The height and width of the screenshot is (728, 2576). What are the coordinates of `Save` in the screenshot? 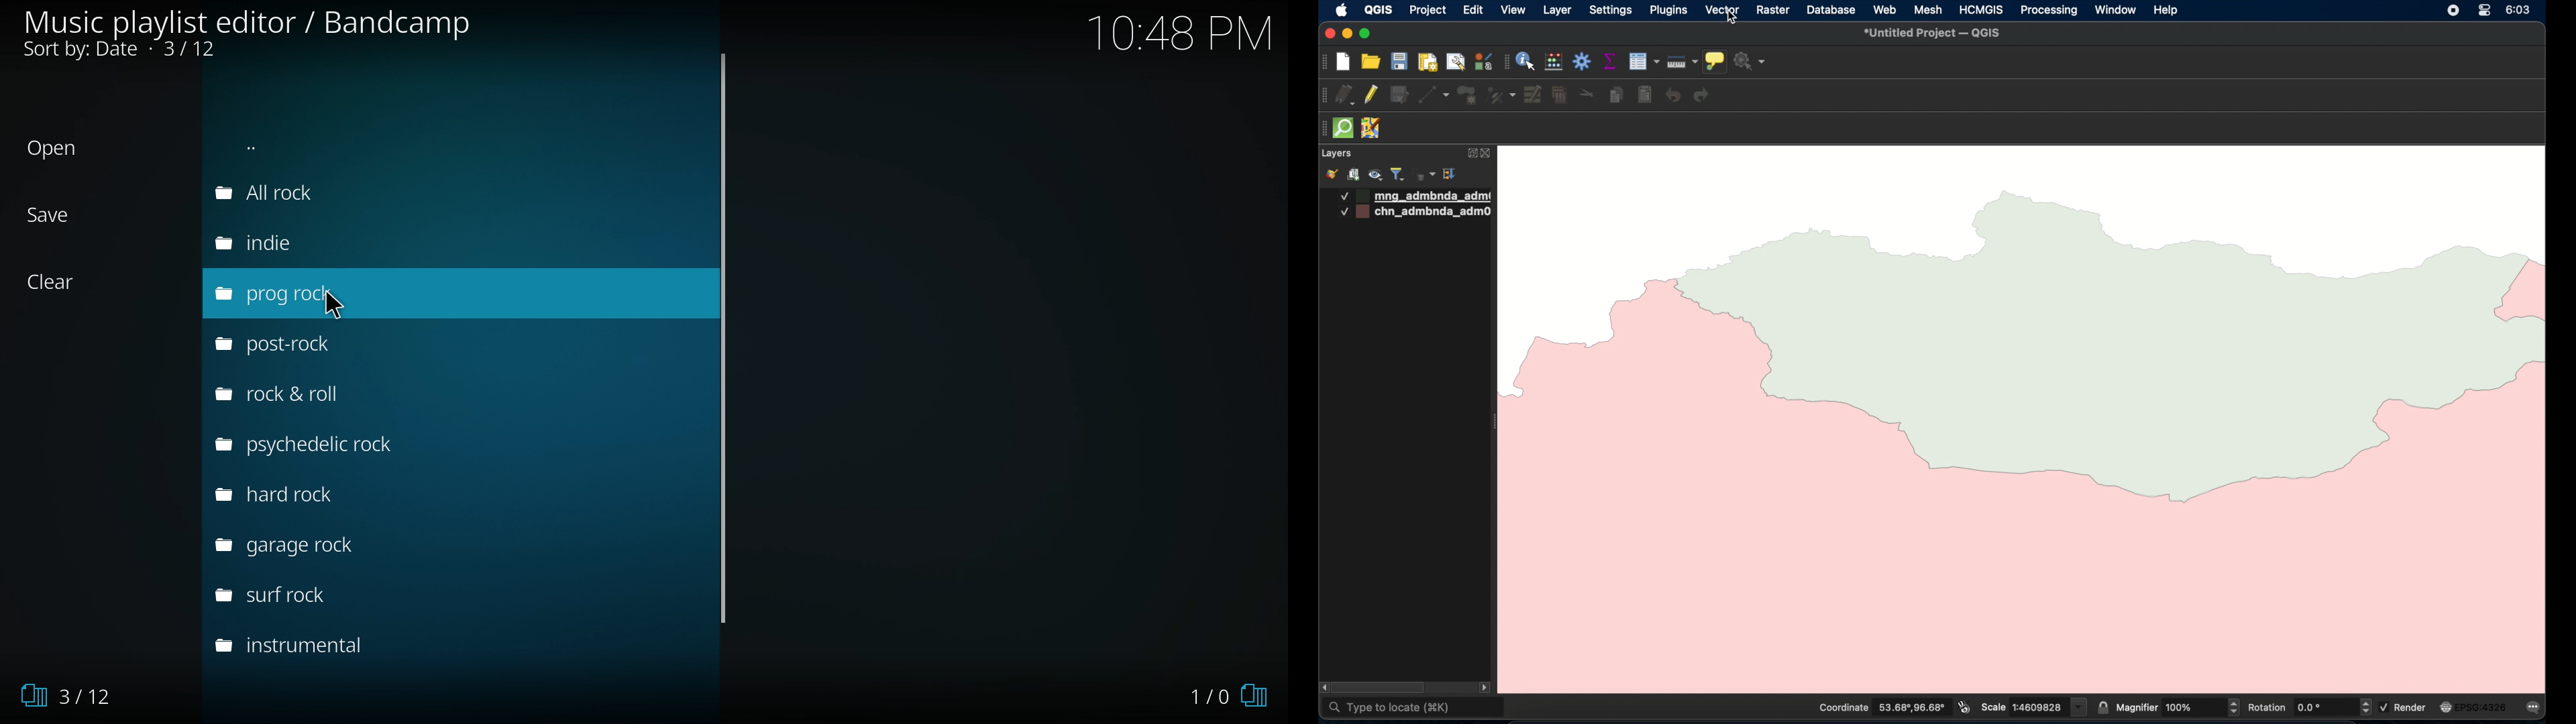 It's located at (62, 215).